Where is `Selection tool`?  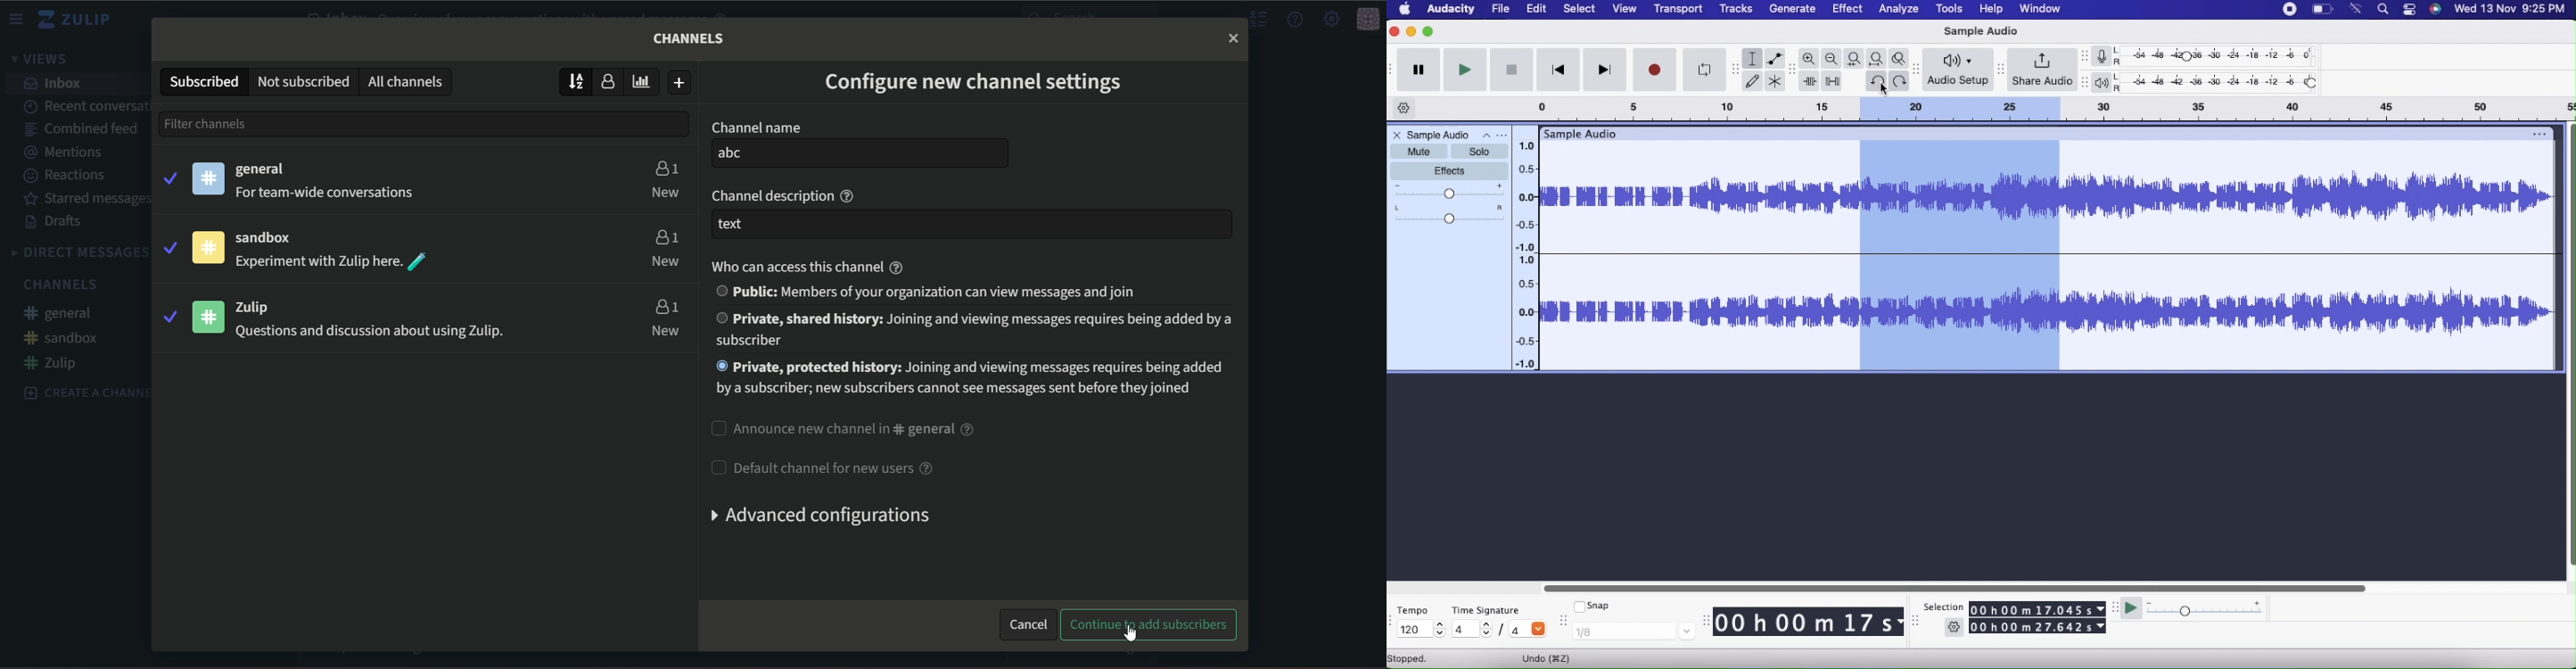
Selection tool is located at coordinates (1752, 60).